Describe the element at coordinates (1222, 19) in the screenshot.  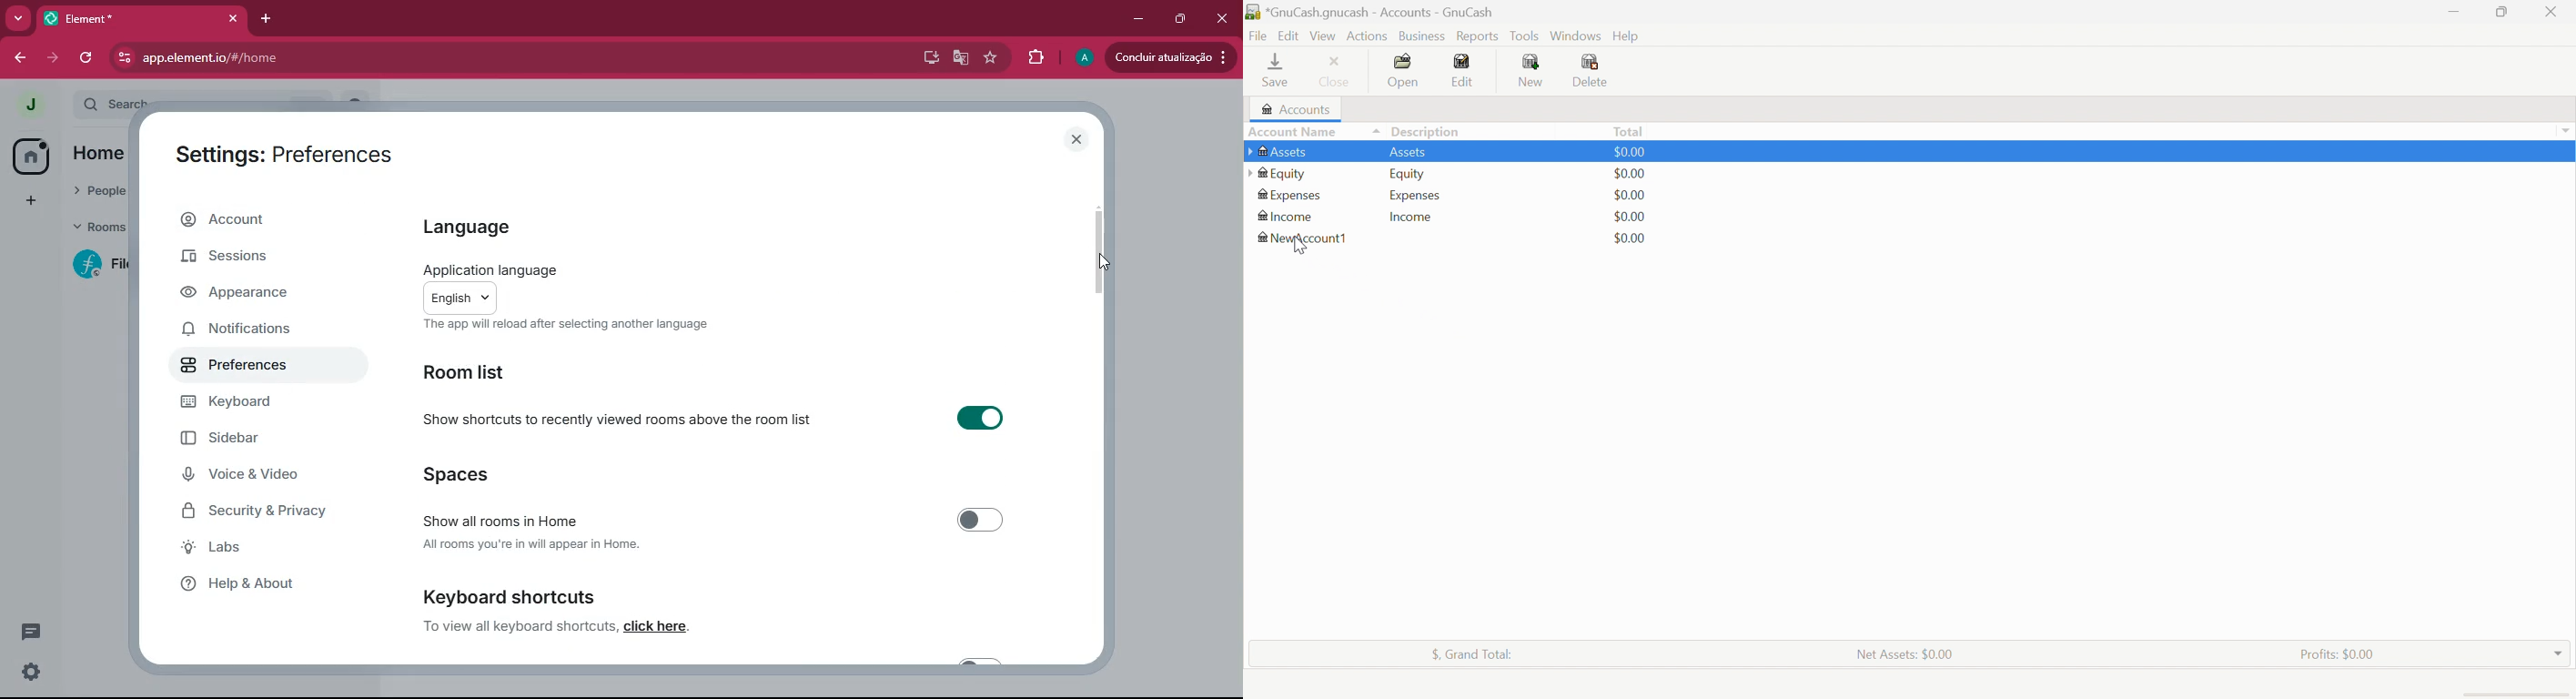
I see `close` at that location.